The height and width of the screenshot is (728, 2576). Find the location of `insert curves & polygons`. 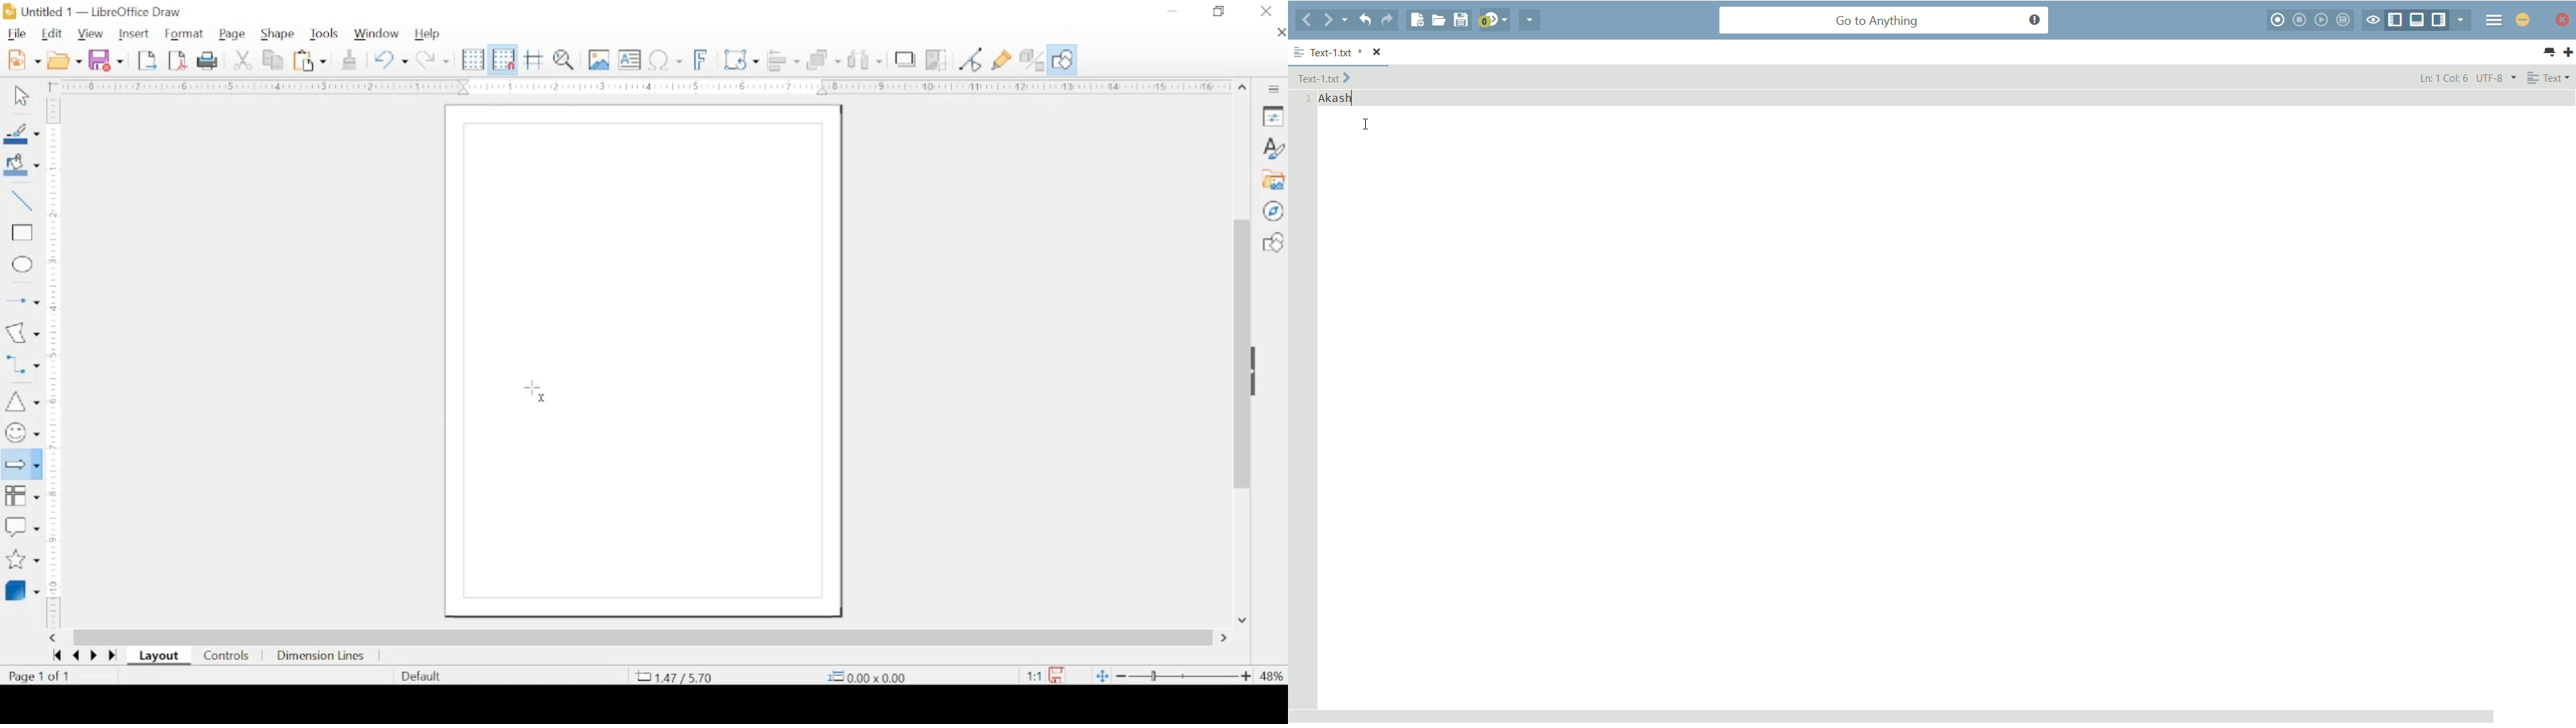

insert curves & polygons is located at coordinates (22, 333).